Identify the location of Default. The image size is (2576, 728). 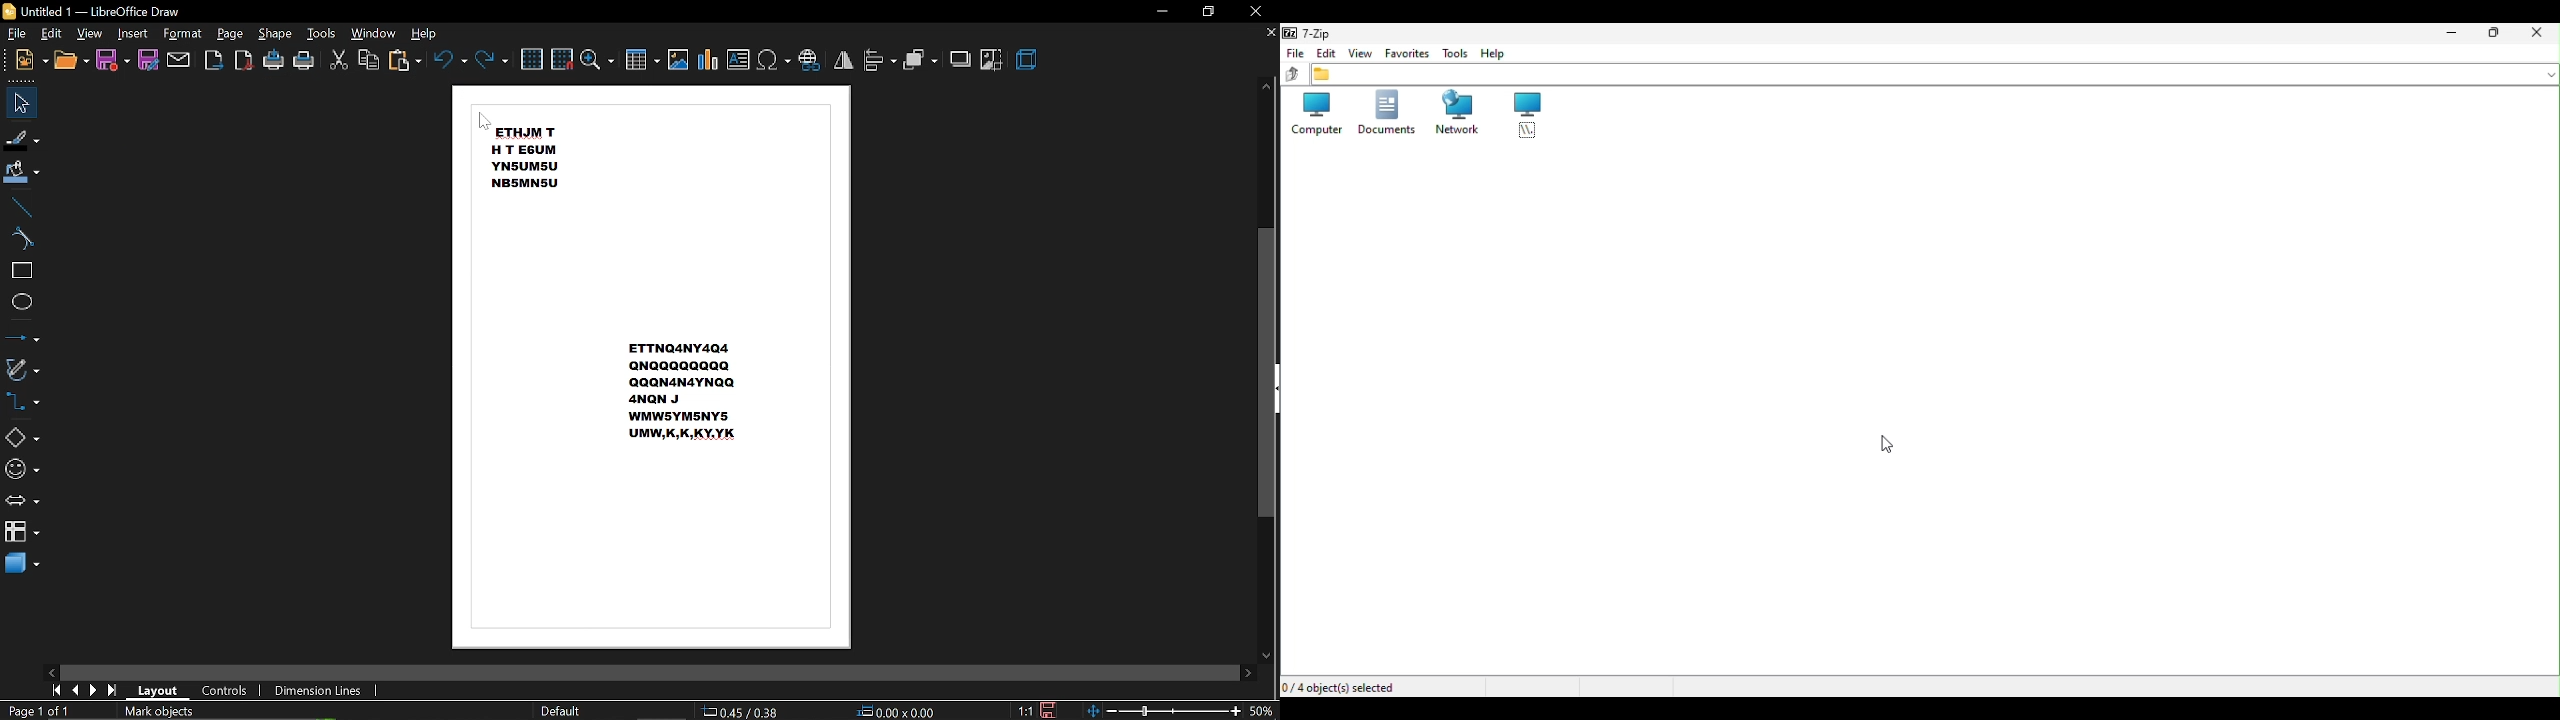
(560, 711).